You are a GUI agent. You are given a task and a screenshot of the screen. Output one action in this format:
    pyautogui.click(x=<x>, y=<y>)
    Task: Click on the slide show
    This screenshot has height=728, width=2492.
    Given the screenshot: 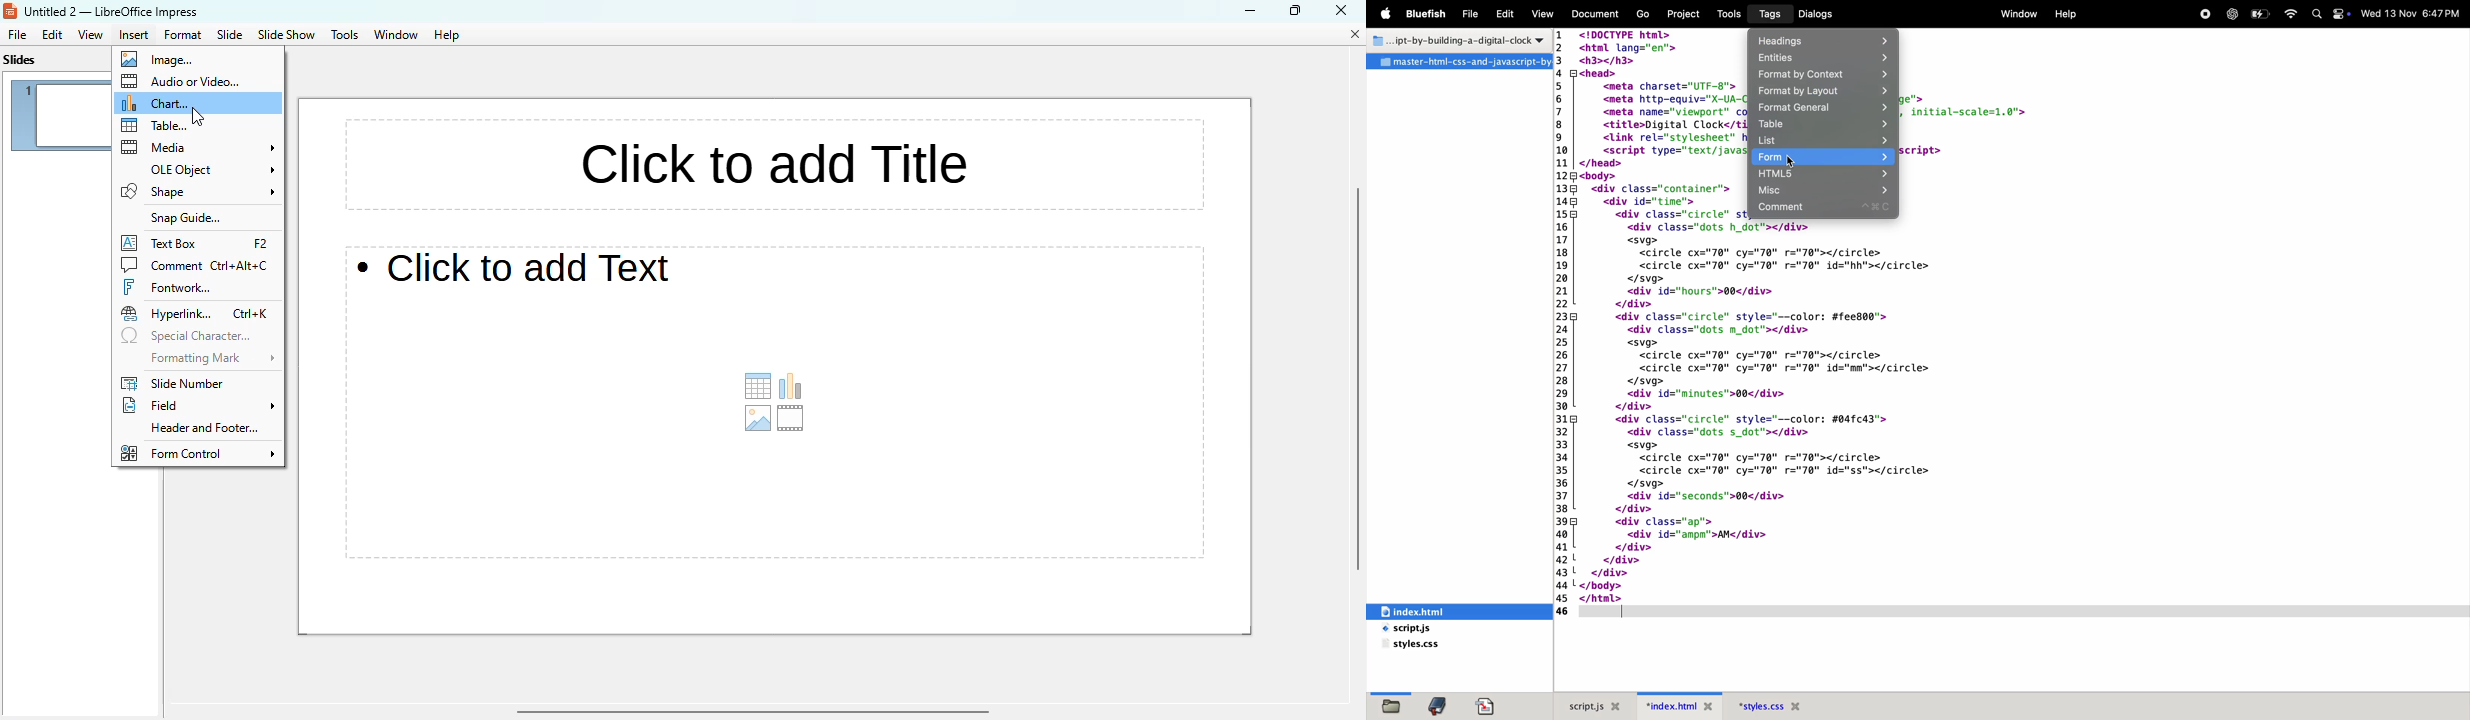 What is the action you would take?
    pyautogui.click(x=286, y=35)
    